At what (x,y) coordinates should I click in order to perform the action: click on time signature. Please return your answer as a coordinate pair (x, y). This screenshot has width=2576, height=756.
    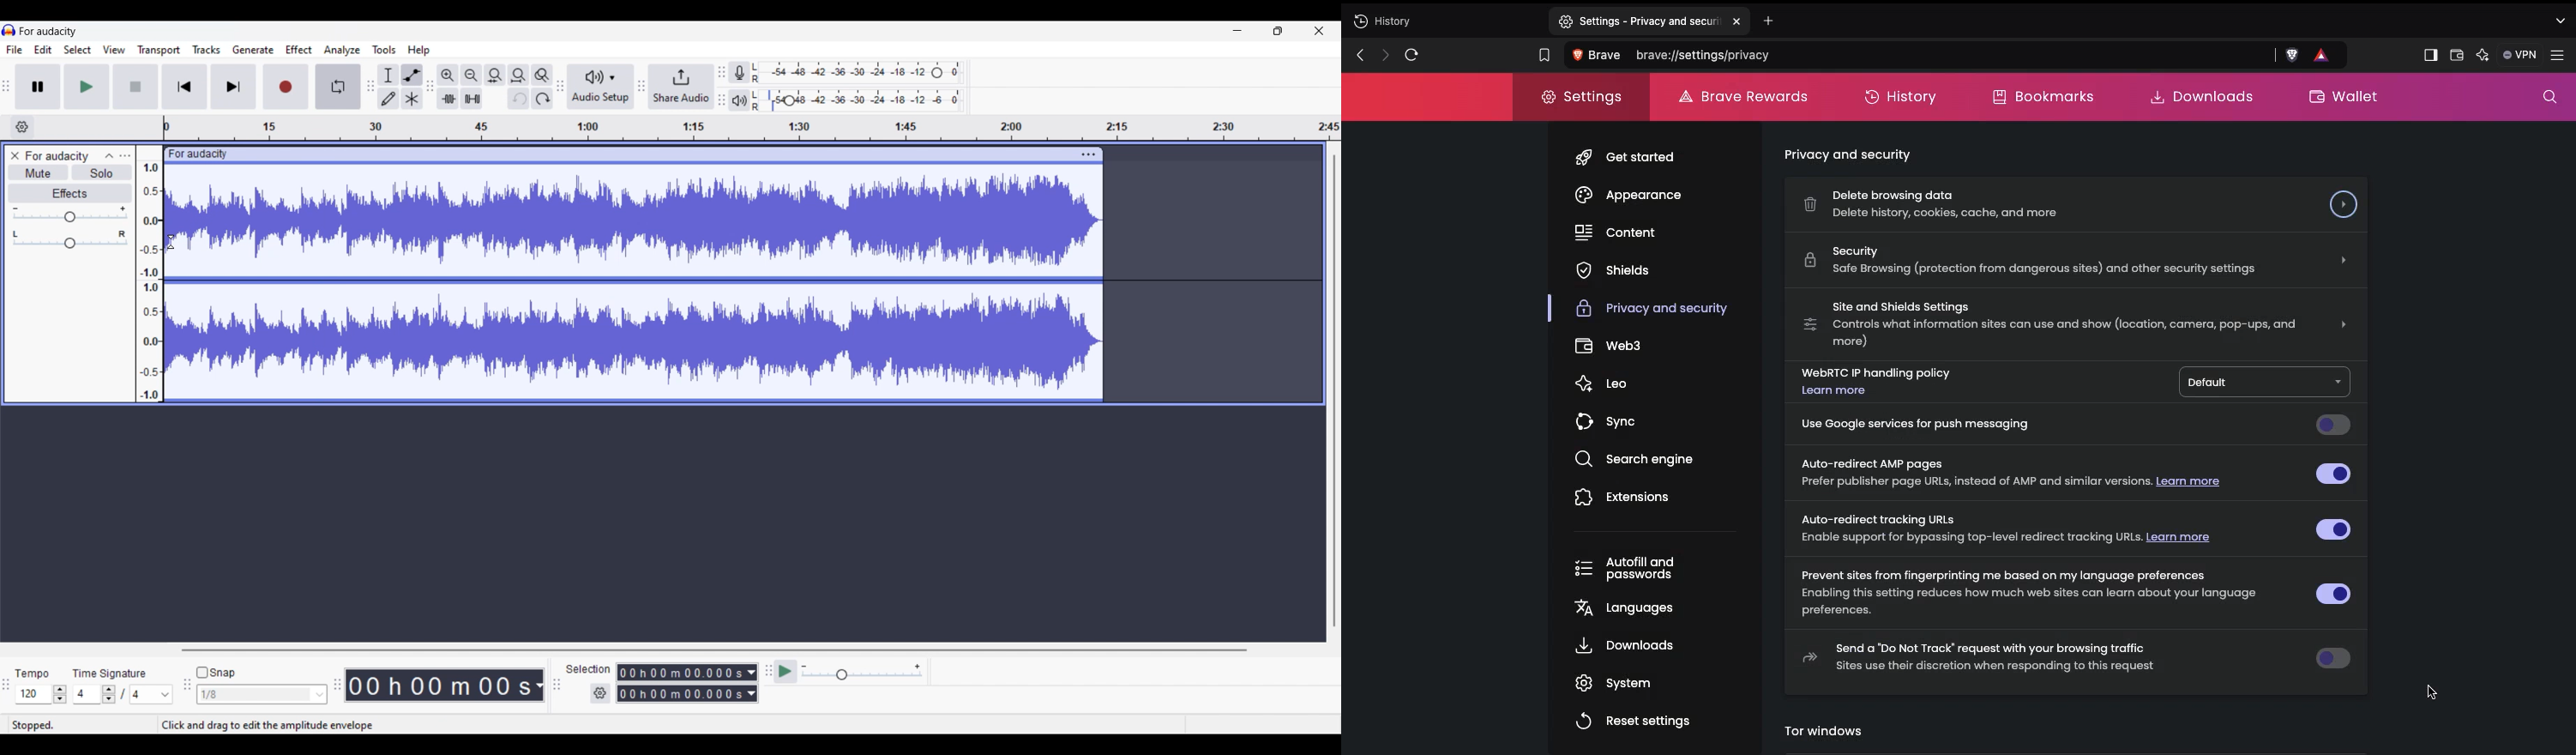
    Looking at the image, I should click on (109, 674).